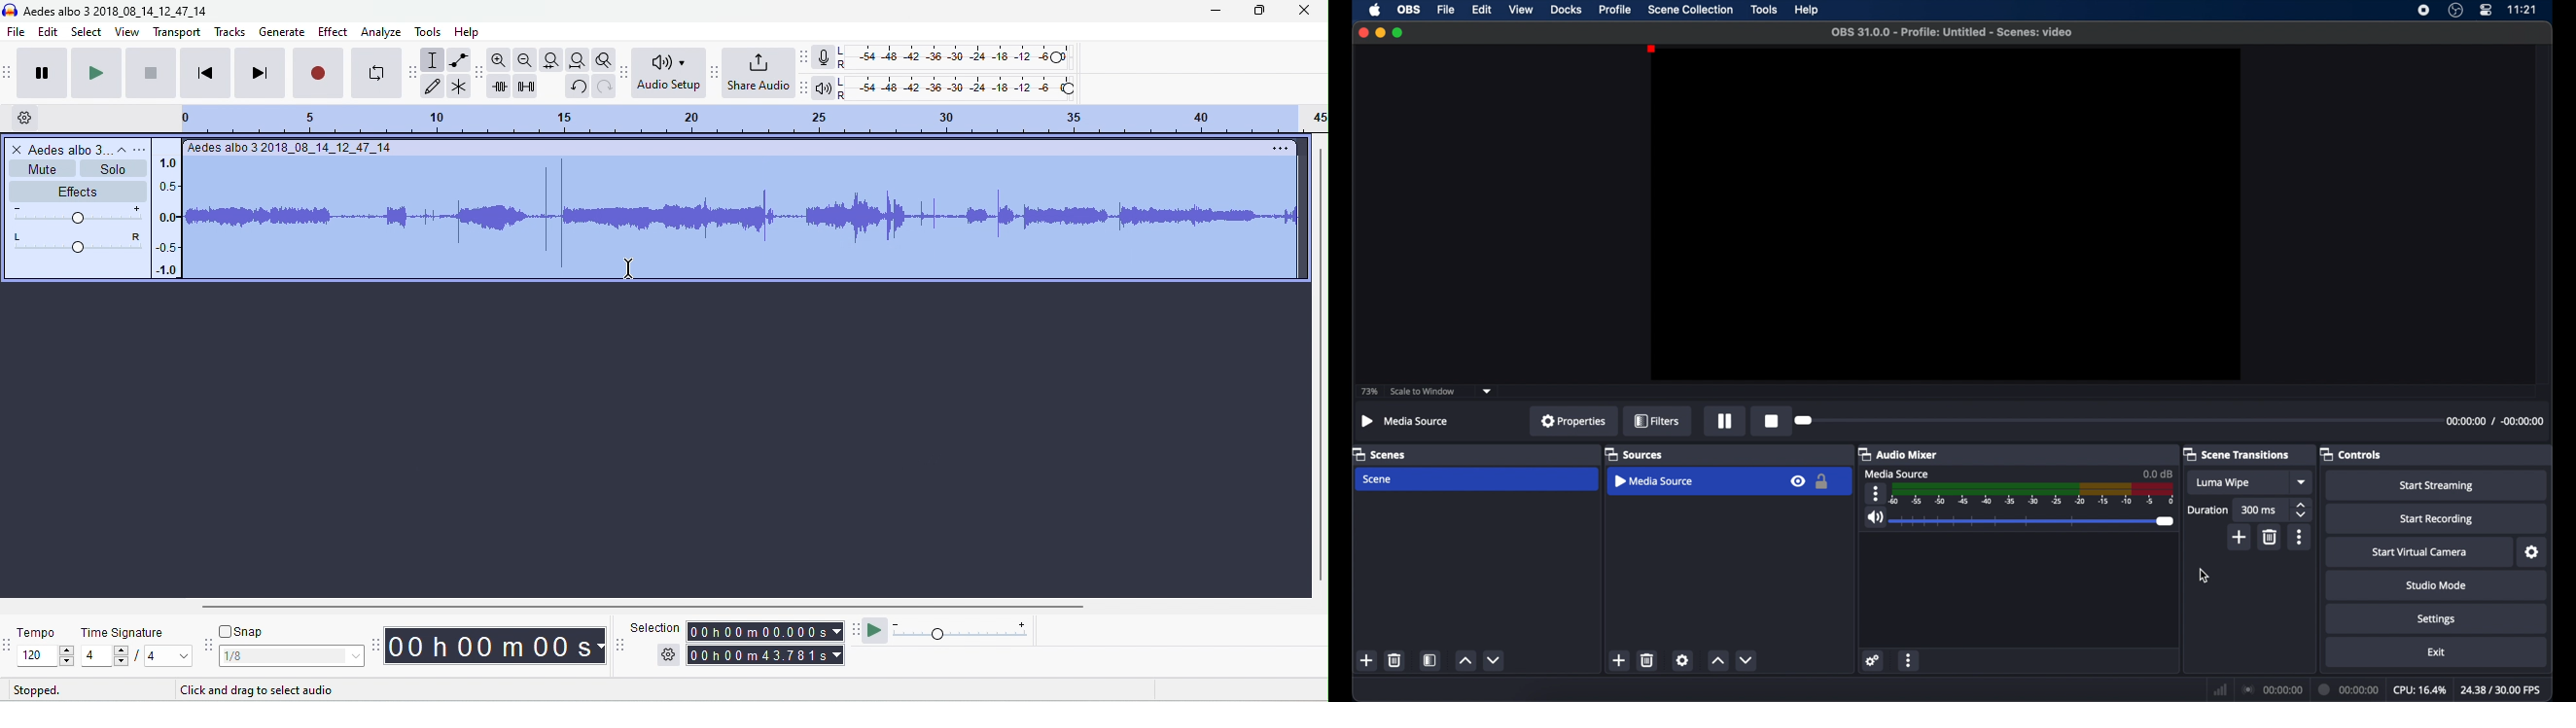  What do you see at coordinates (1574, 421) in the screenshot?
I see `properties` at bounding box center [1574, 421].